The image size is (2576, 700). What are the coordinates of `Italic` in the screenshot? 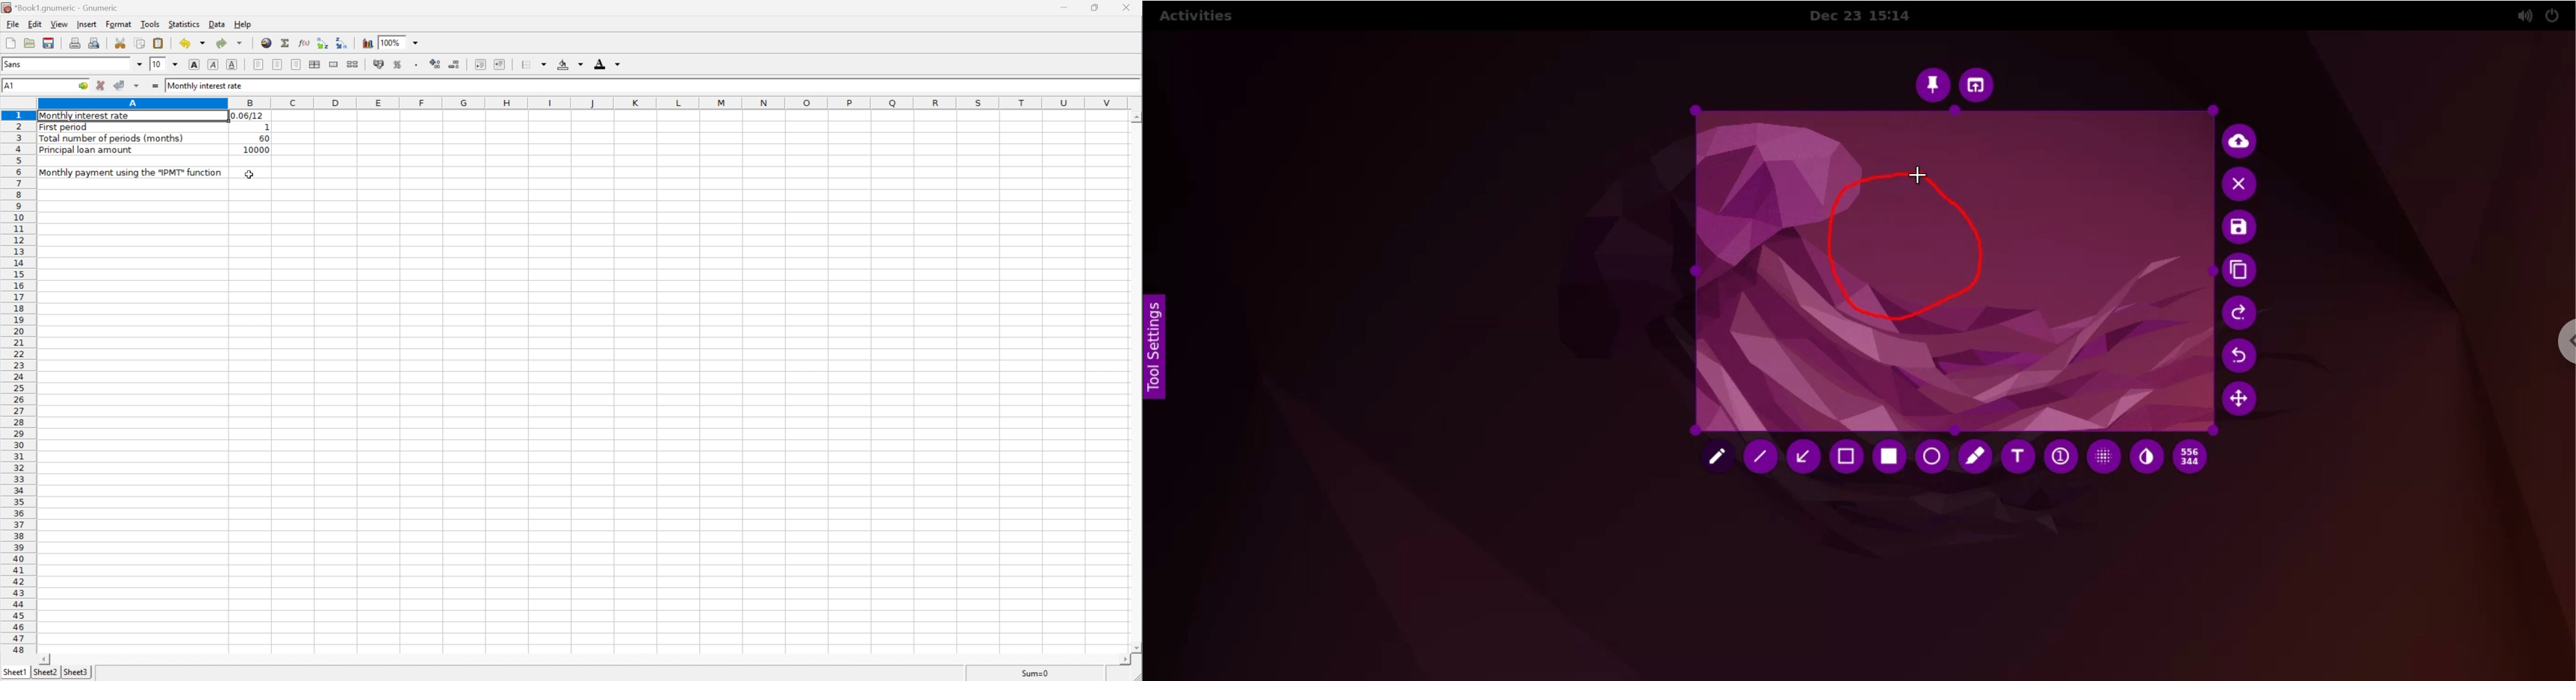 It's located at (215, 64).